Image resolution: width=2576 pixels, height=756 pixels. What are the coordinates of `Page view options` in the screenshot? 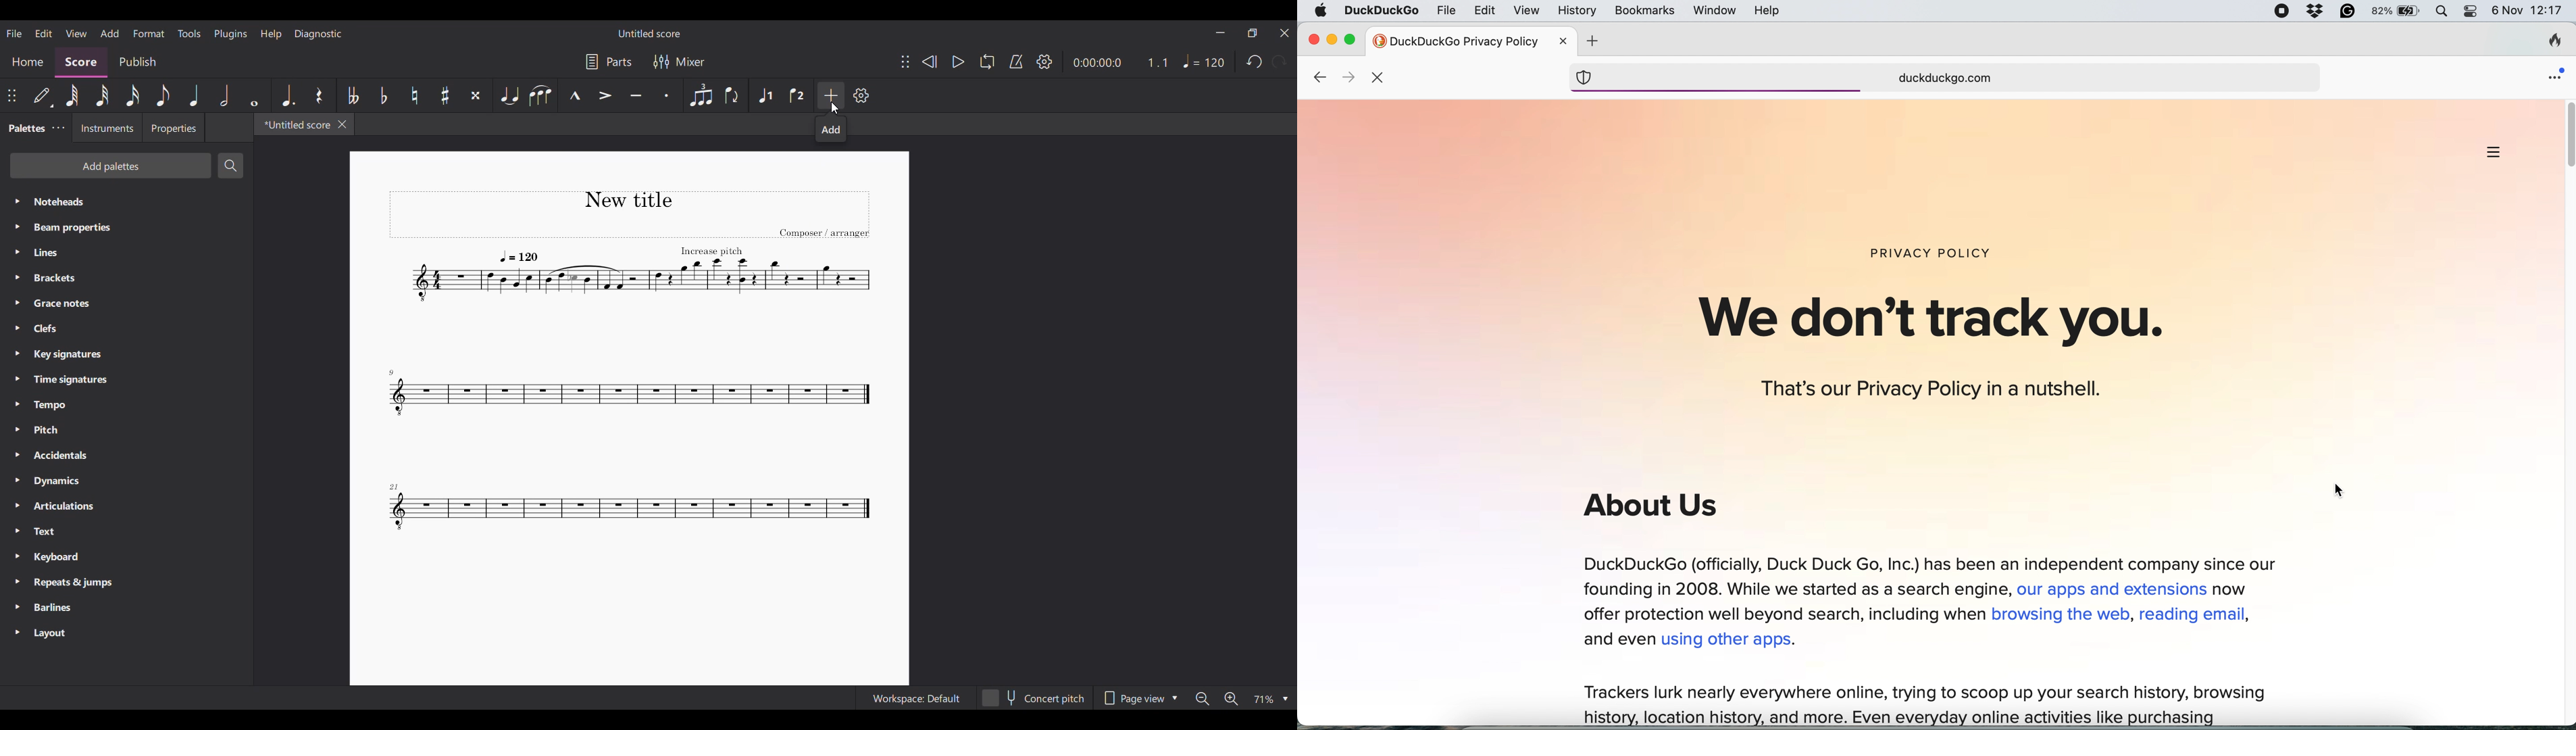 It's located at (1138, 698).